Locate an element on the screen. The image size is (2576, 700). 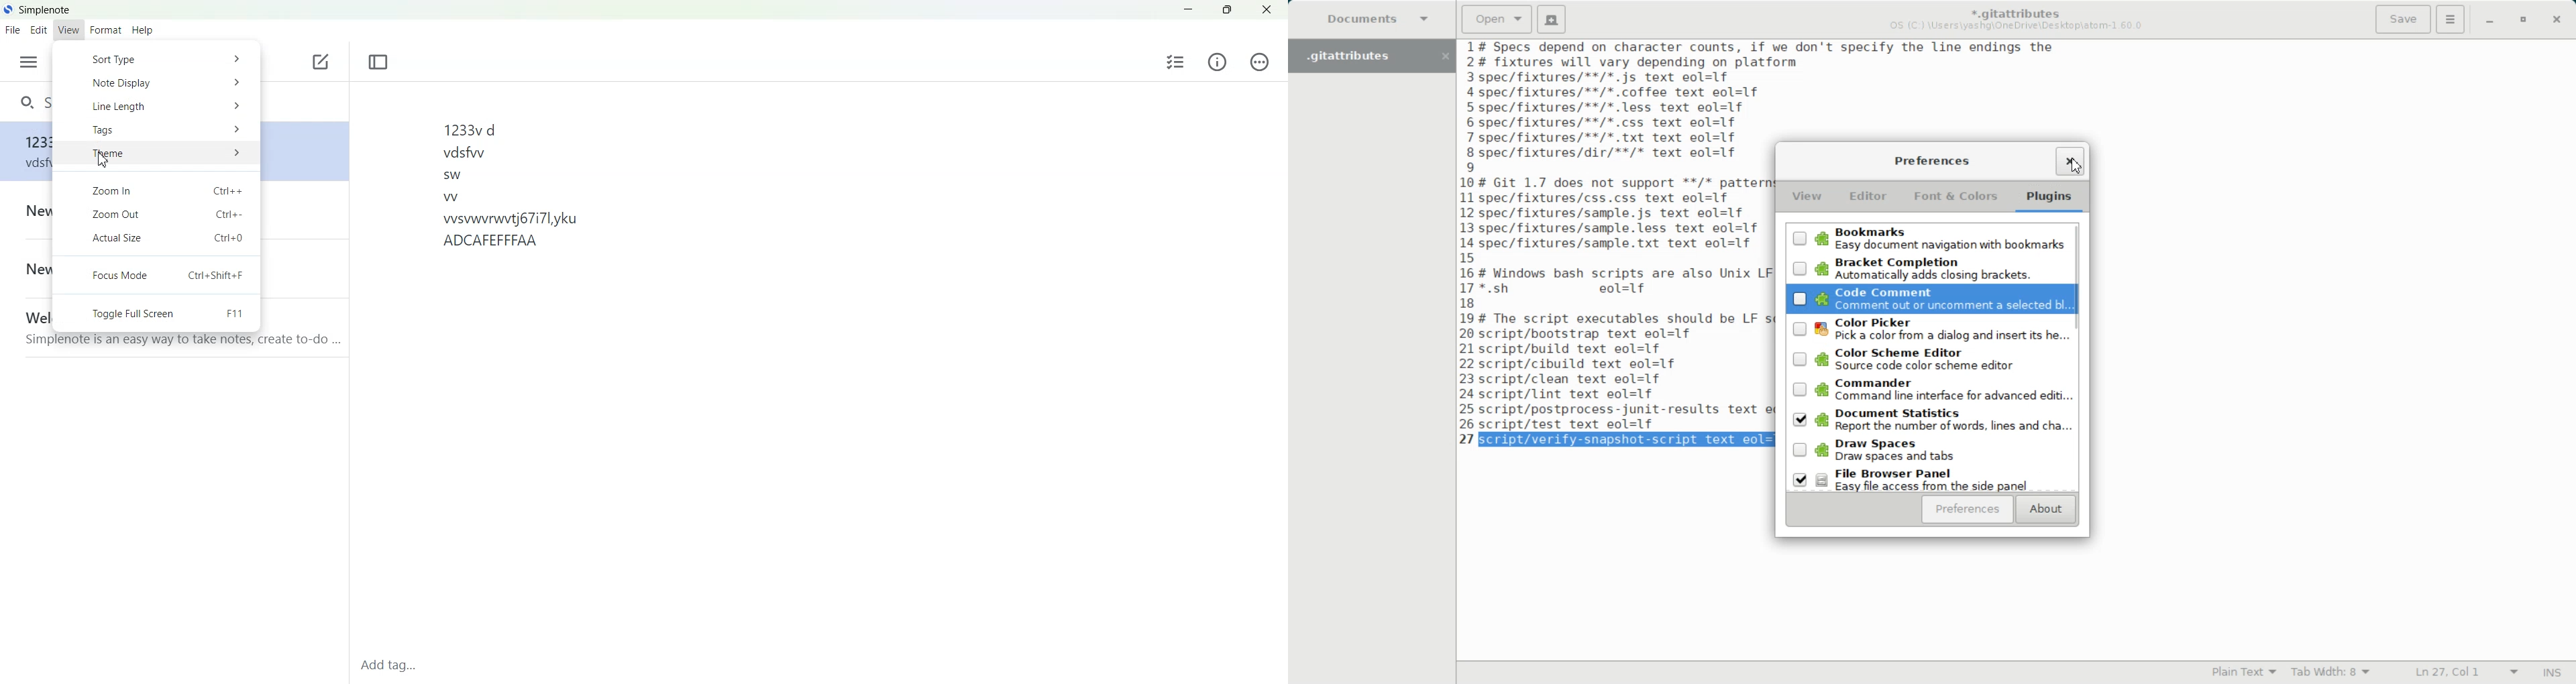
Preferences is located at coordinates (1931, 160).